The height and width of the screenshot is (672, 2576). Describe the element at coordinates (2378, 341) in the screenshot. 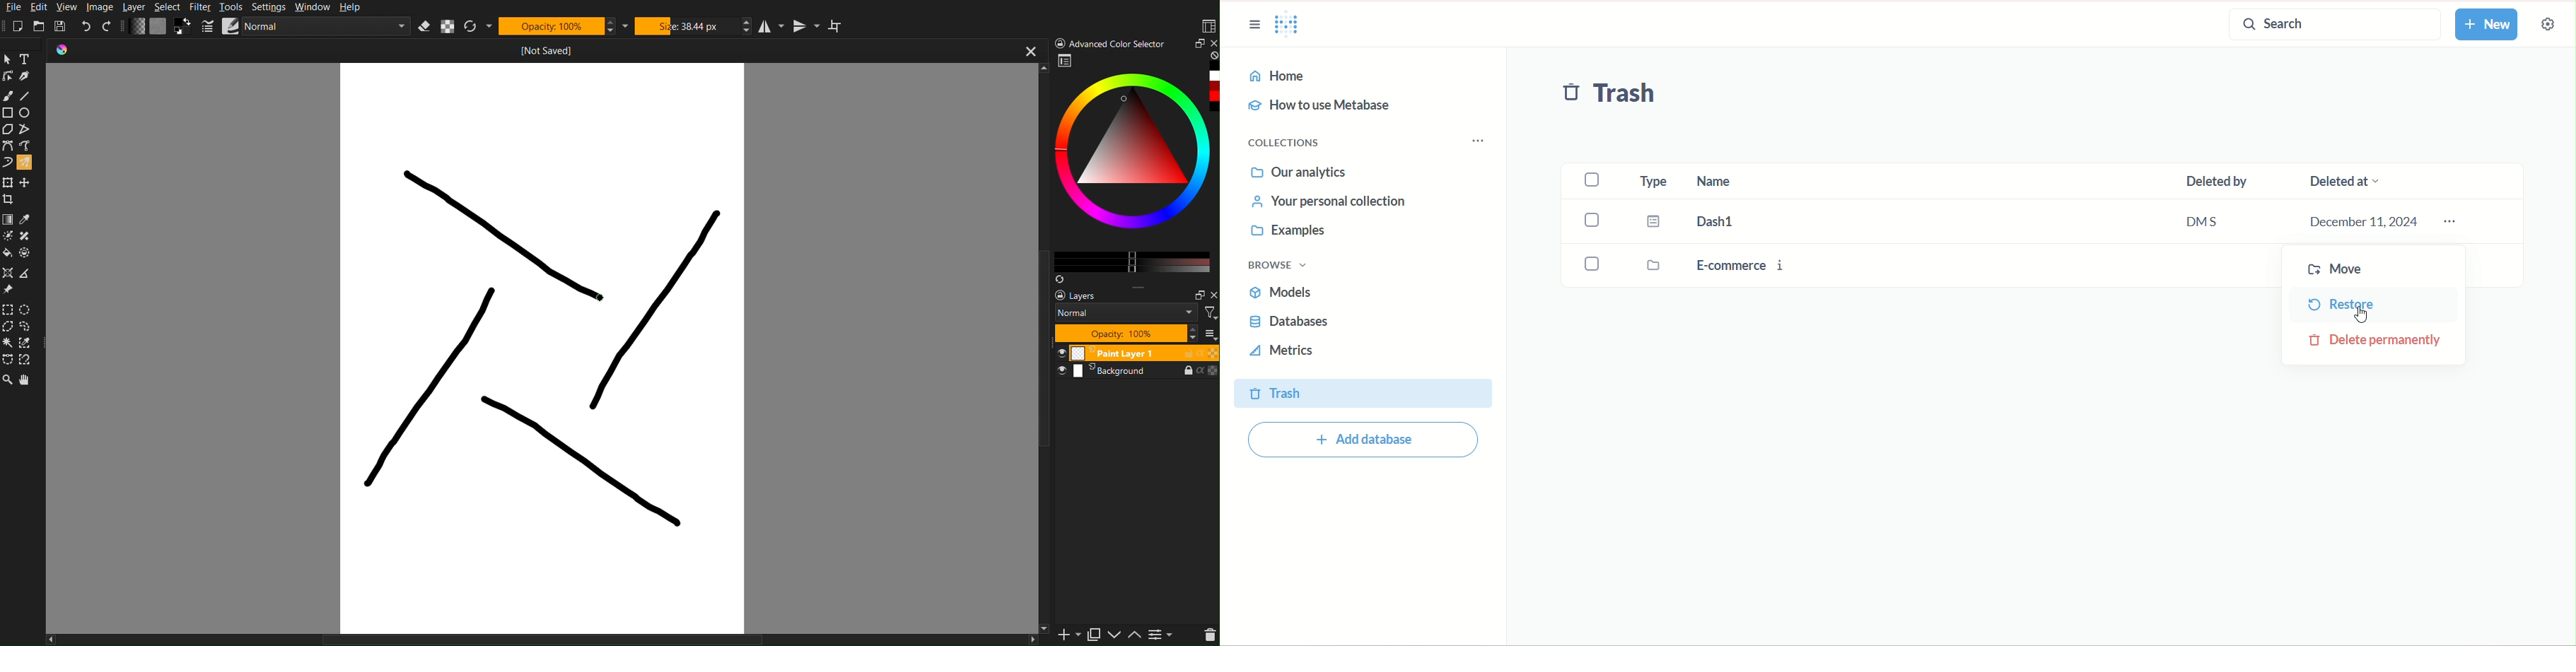

I see `delete permanently` at that location.